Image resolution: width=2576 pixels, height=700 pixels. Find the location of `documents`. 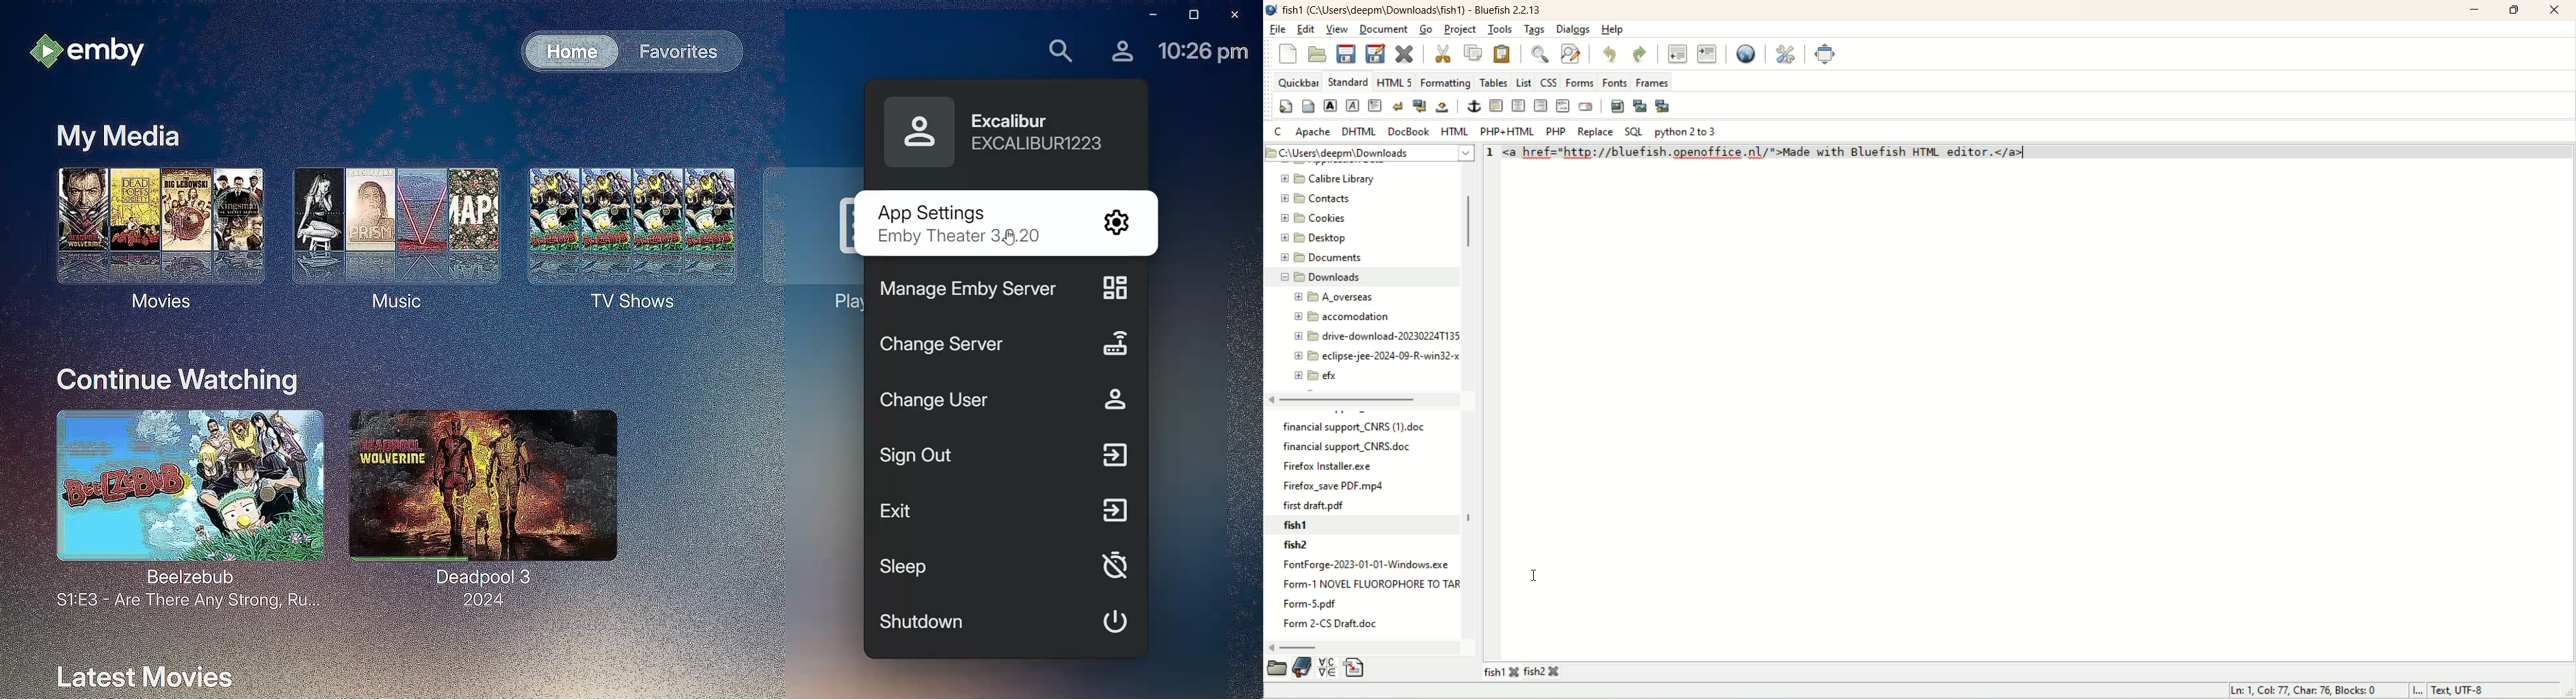

documents is located at coordinates (1320, 257).